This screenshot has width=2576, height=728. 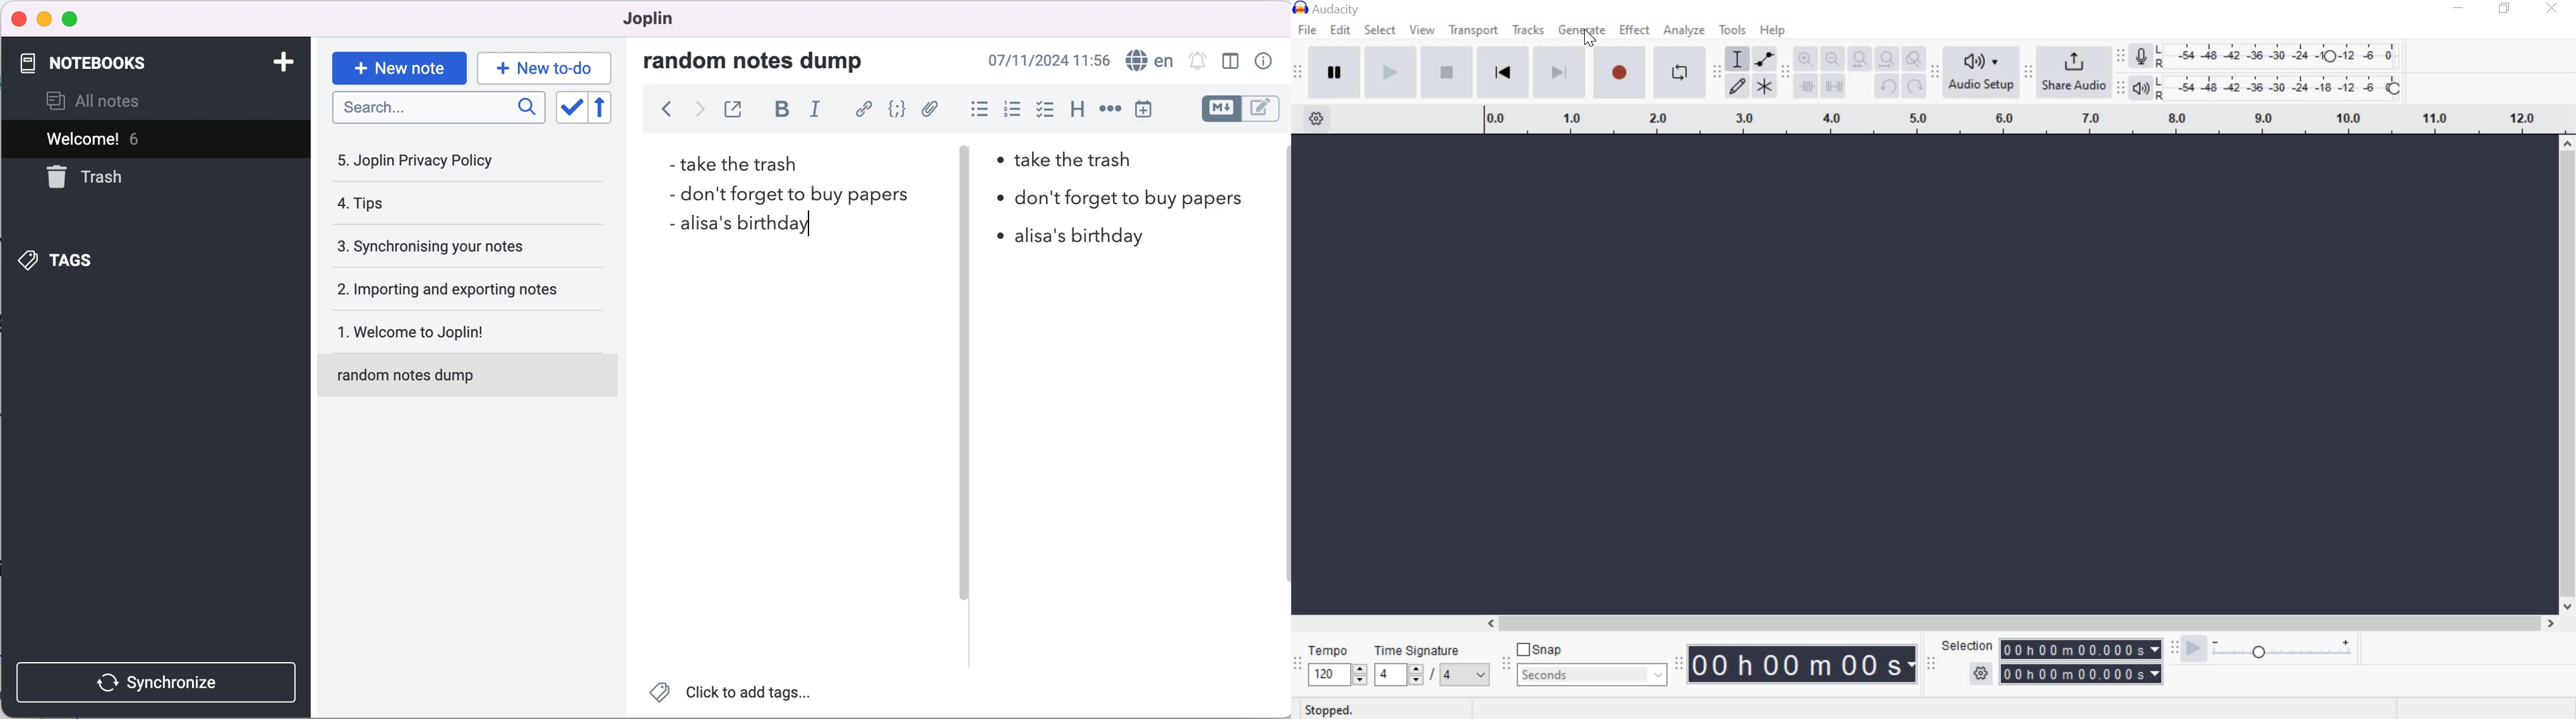 I want to click on don't forget to buy papers, so click(x=1119, y=198).